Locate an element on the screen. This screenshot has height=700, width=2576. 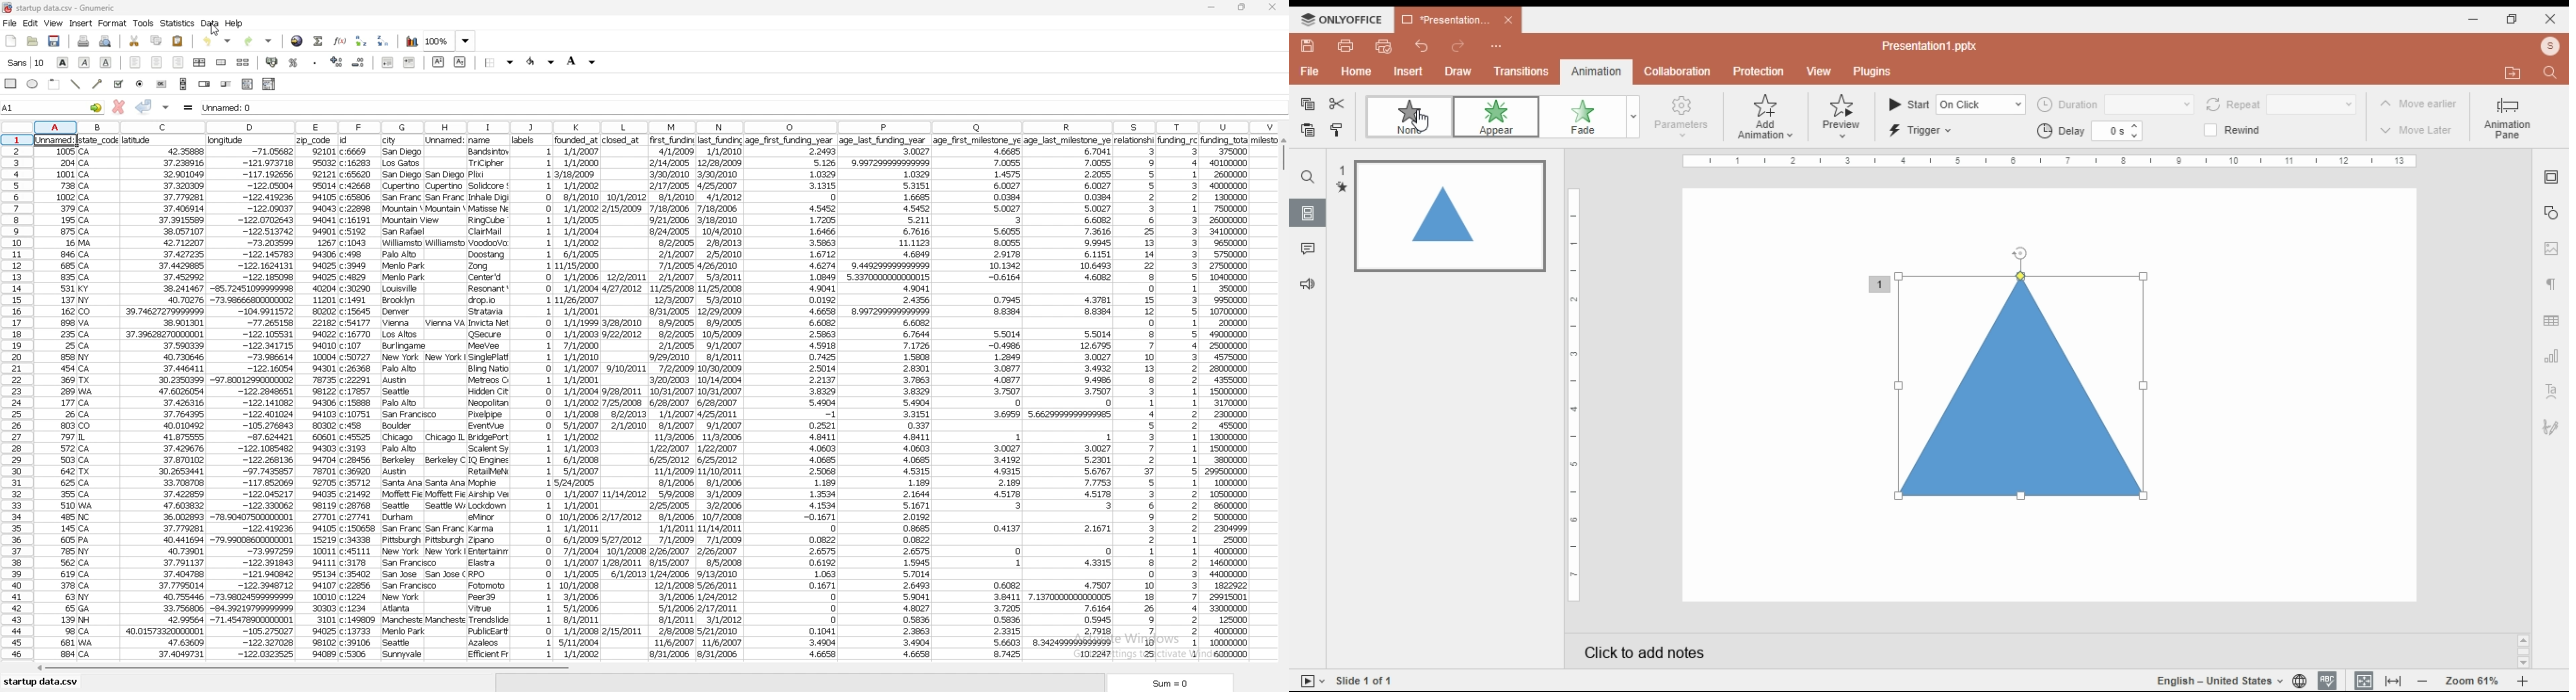
zoom is located at coordinates (451, 42).